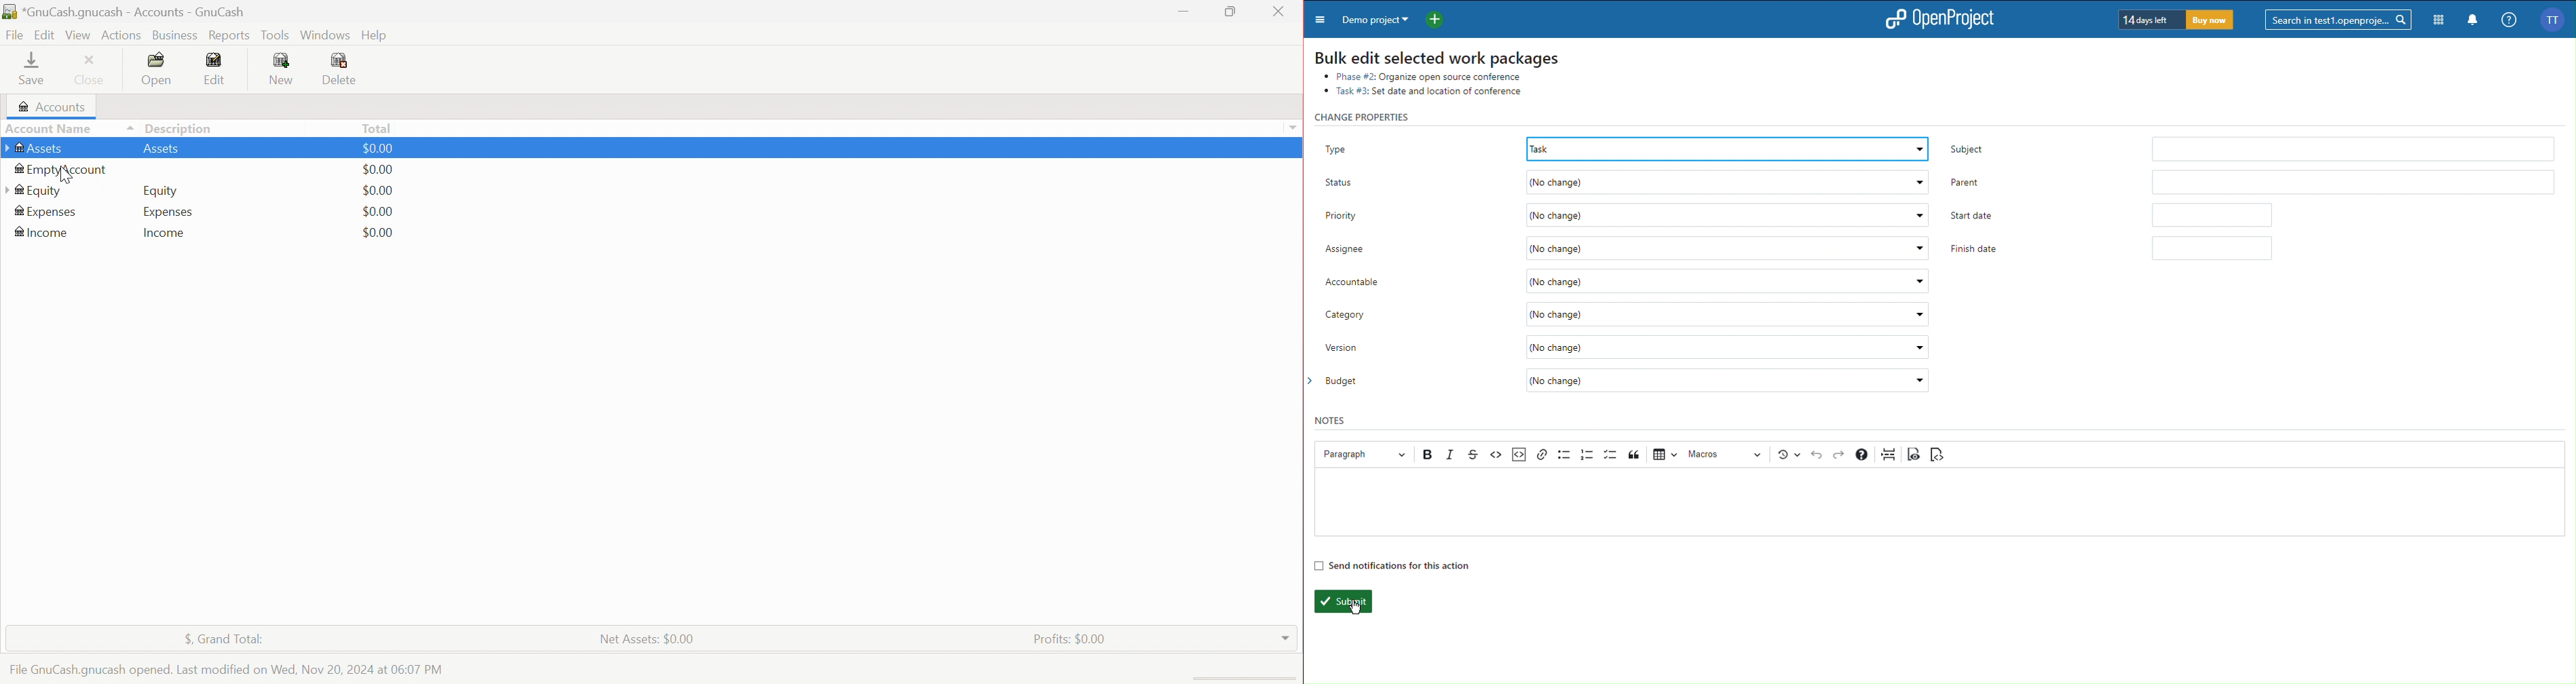 This screenshot has height=700, width=2576. What do you see at coordinates (1436, 54) in the screenshot?
I see `Bulk edit selected work packages` at bounding box center [1436, 54].